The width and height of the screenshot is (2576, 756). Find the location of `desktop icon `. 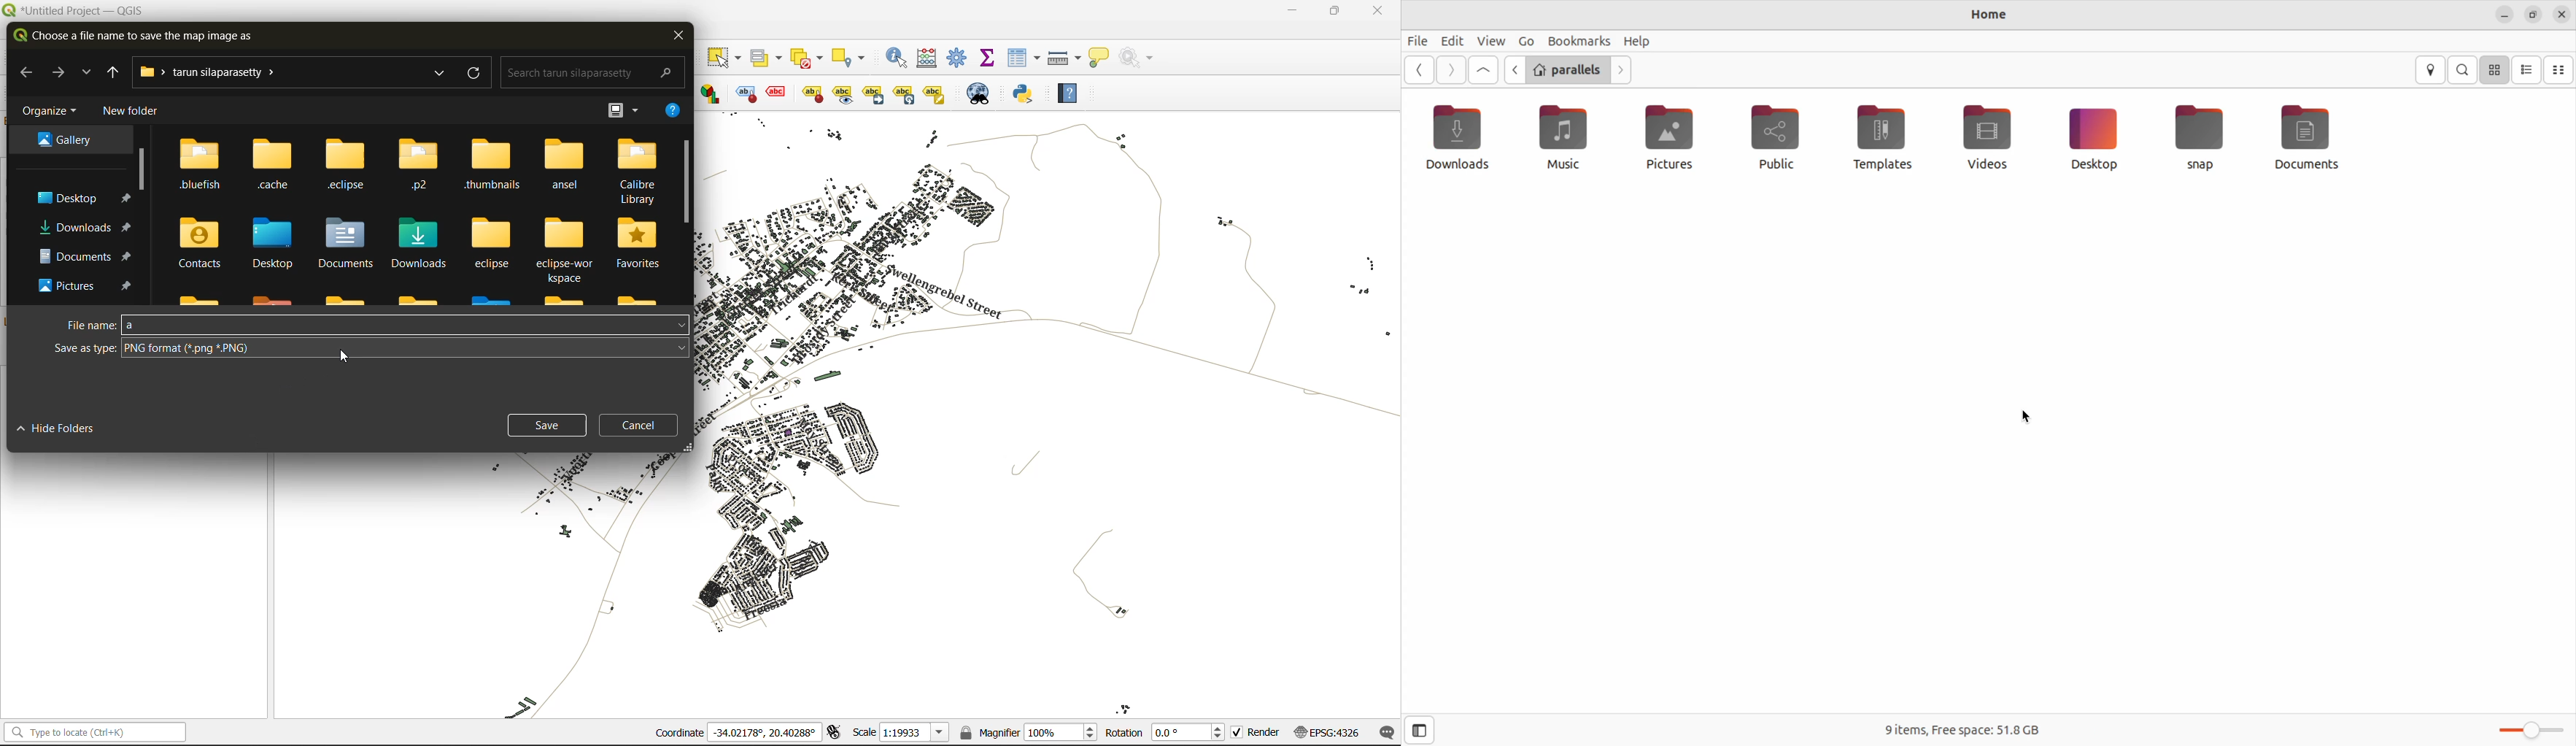

desktop icon  is located at coordinates (2101, 141).